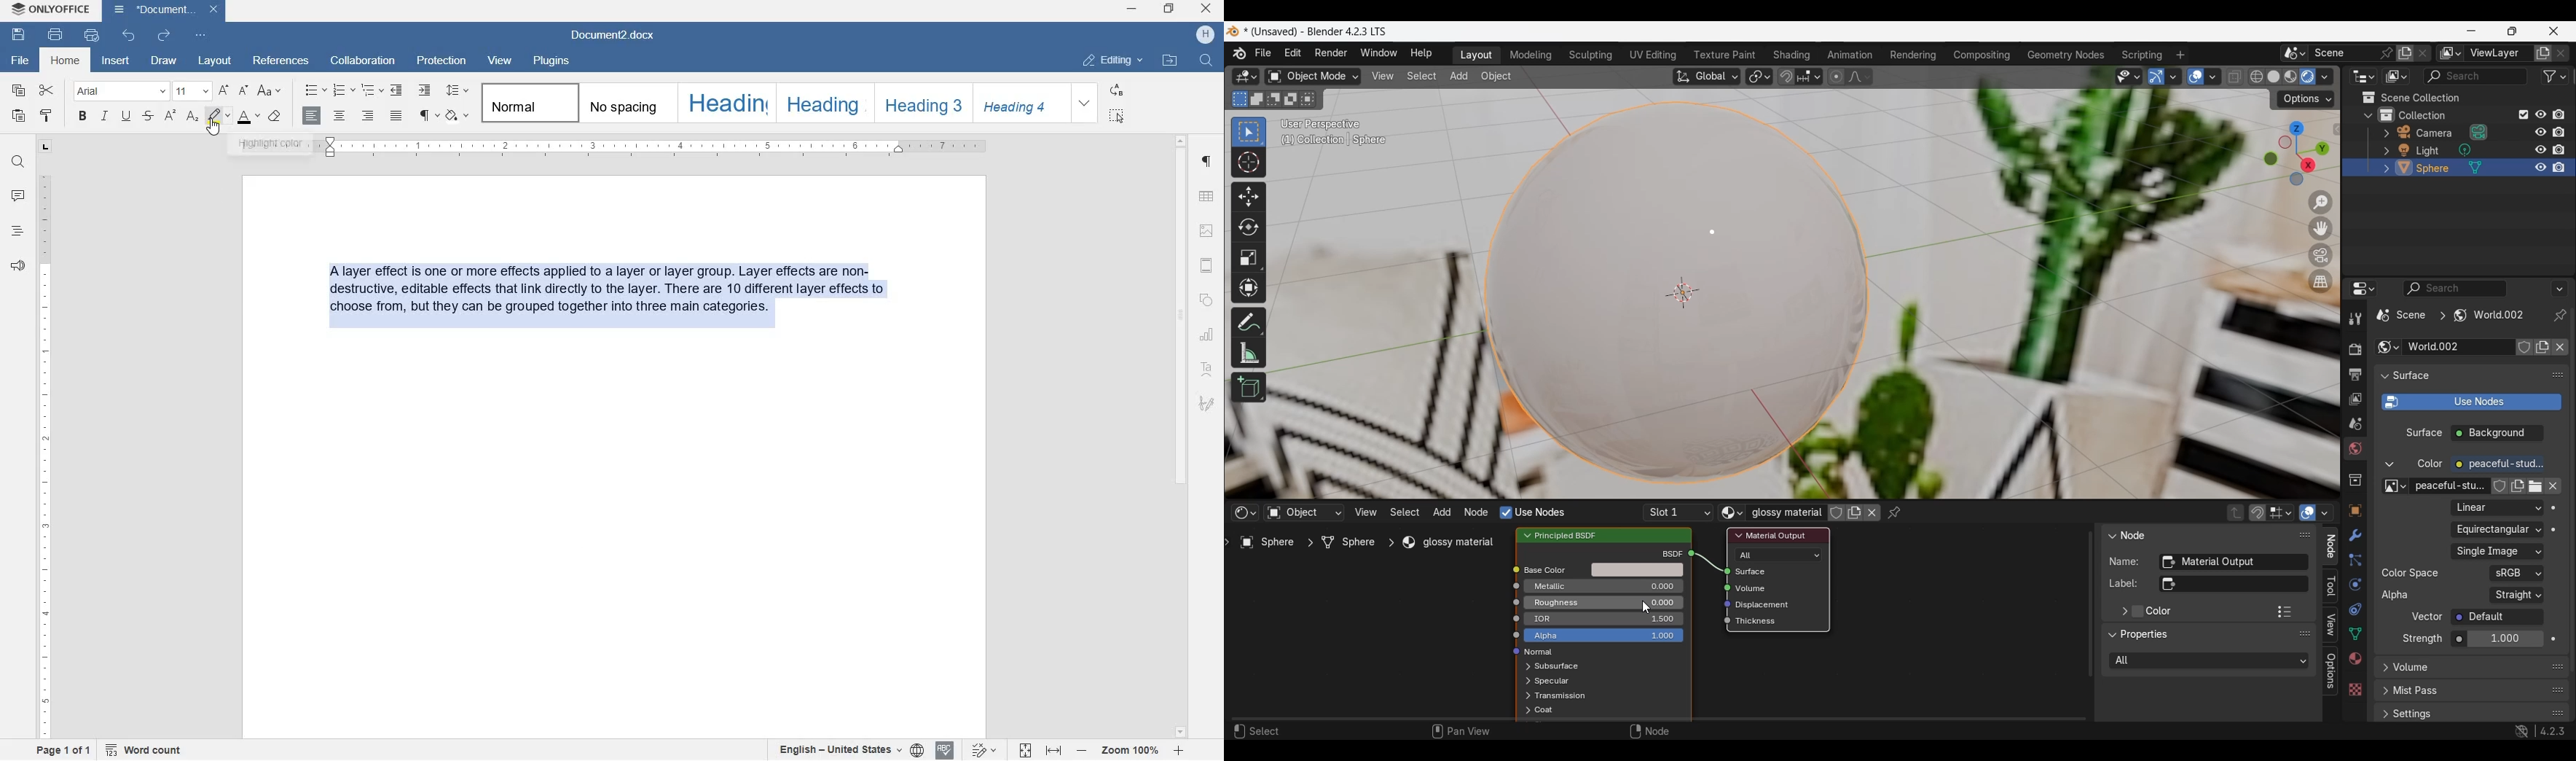 The height and width of the screenshot is (784, 2576). I want to click on Document2.docx, so click(613, 37).